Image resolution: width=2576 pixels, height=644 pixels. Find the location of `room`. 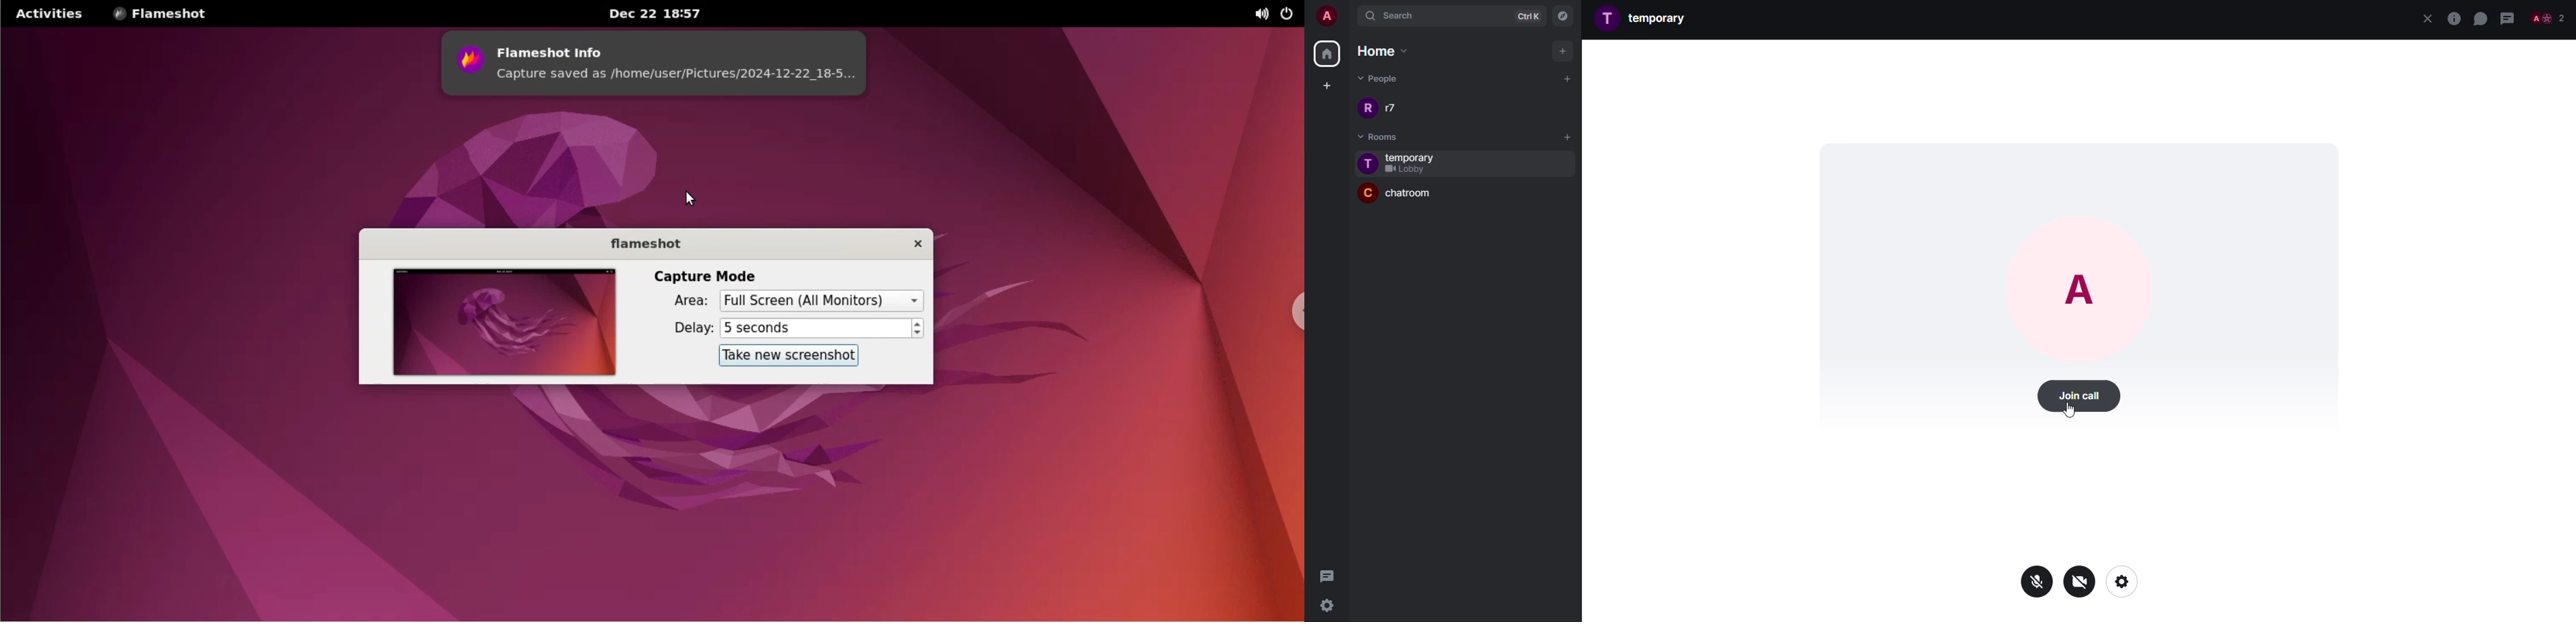

room is located at coordinates (1418, 196).